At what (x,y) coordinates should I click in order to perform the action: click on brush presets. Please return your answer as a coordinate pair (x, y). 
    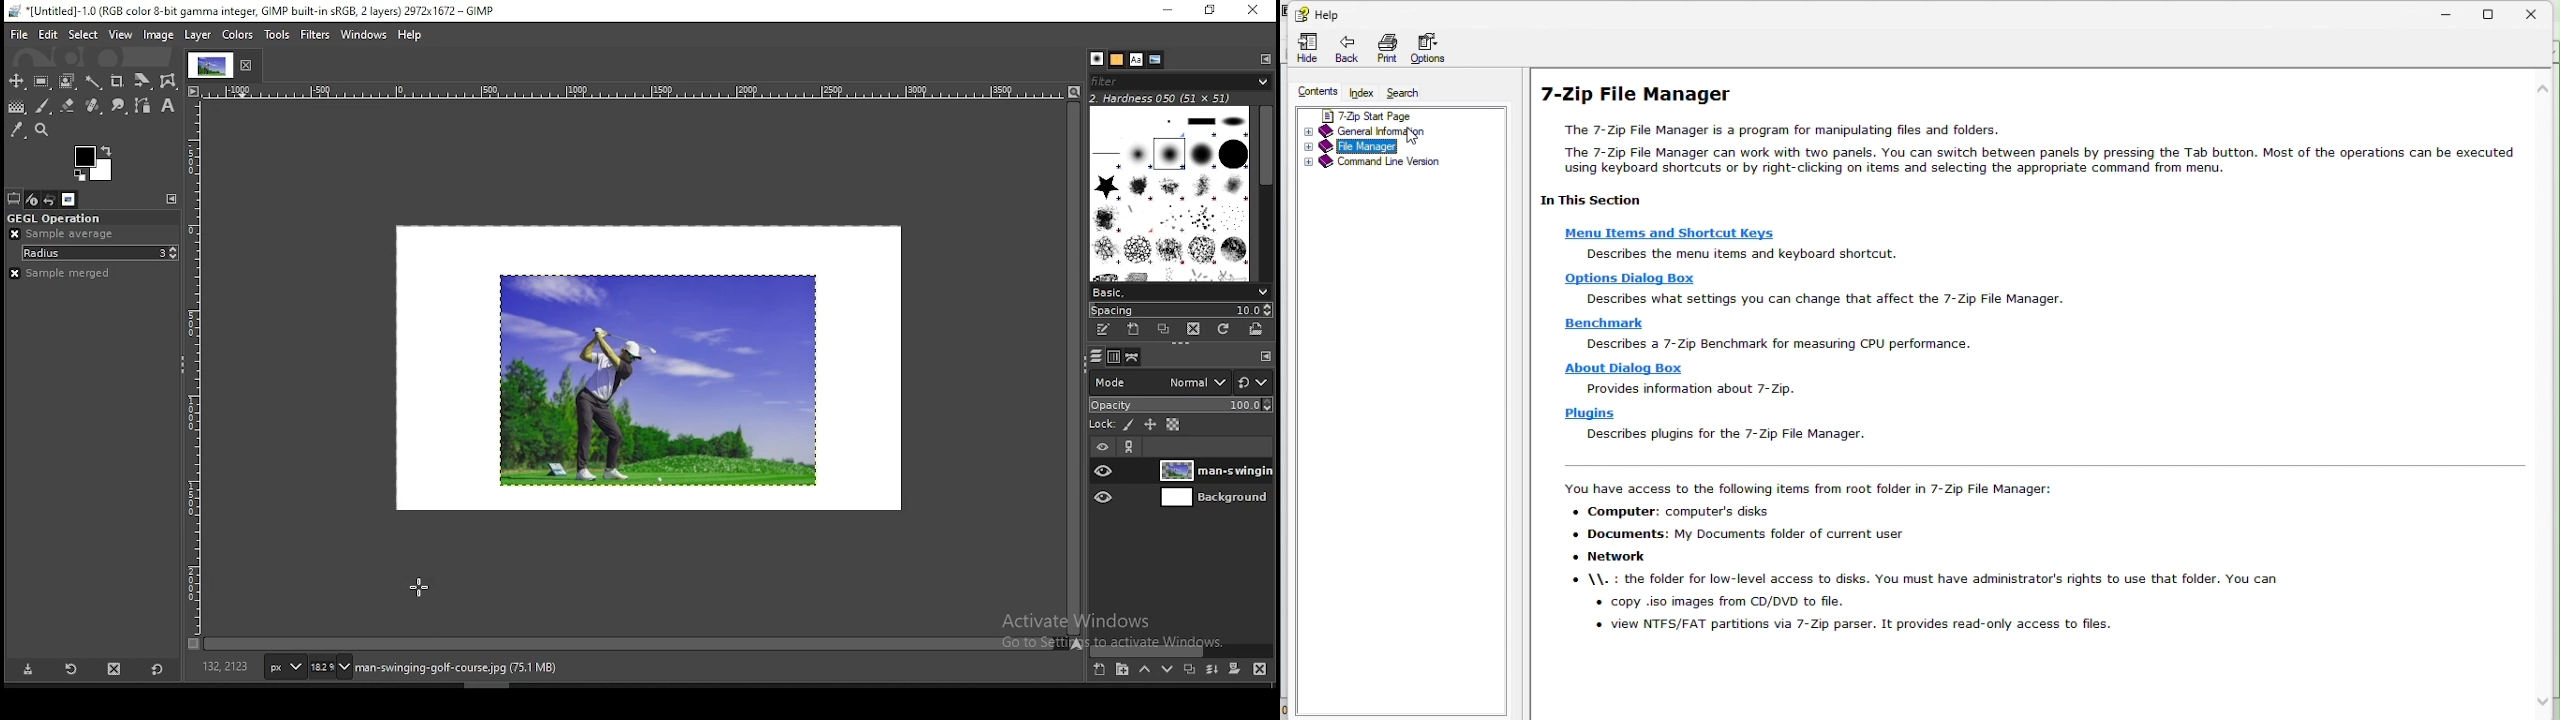
    Looking at the image, I should click on (1179, 292).